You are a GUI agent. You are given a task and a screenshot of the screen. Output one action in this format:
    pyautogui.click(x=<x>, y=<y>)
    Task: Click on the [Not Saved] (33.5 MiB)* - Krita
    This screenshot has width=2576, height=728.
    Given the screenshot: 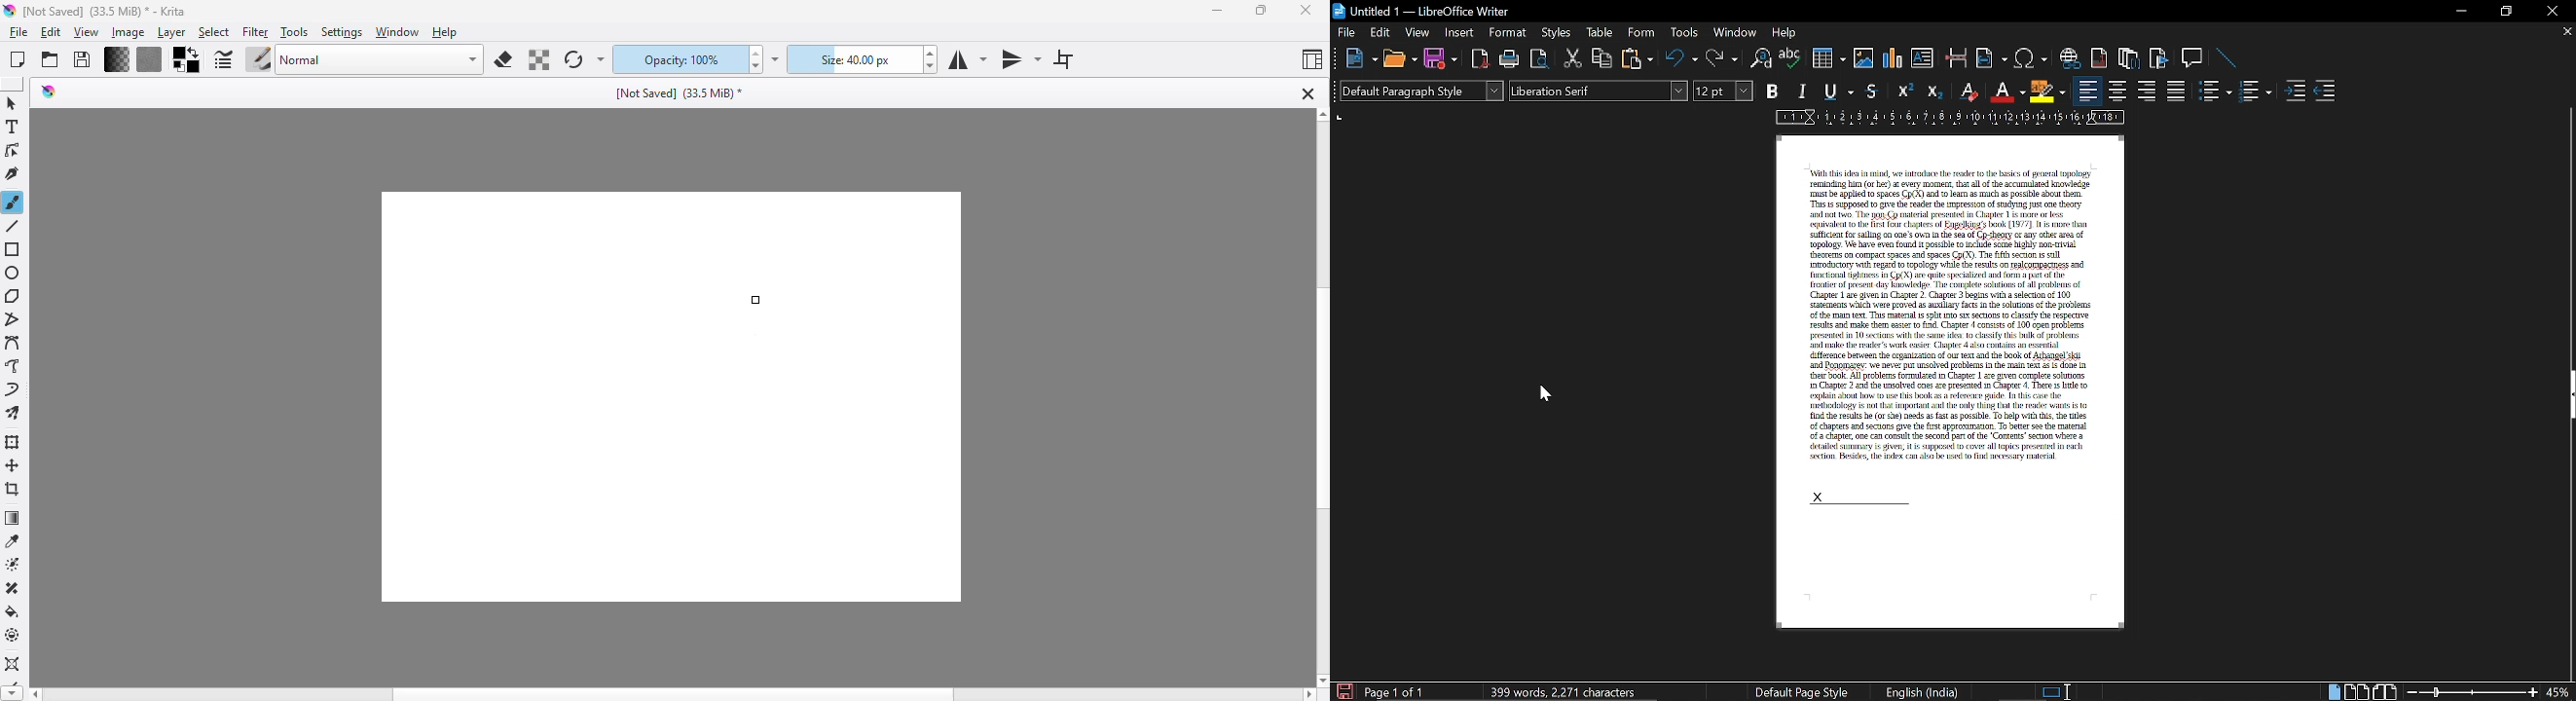 What is the action you would take?
    pyautogui.click(x=104, y=11)
    